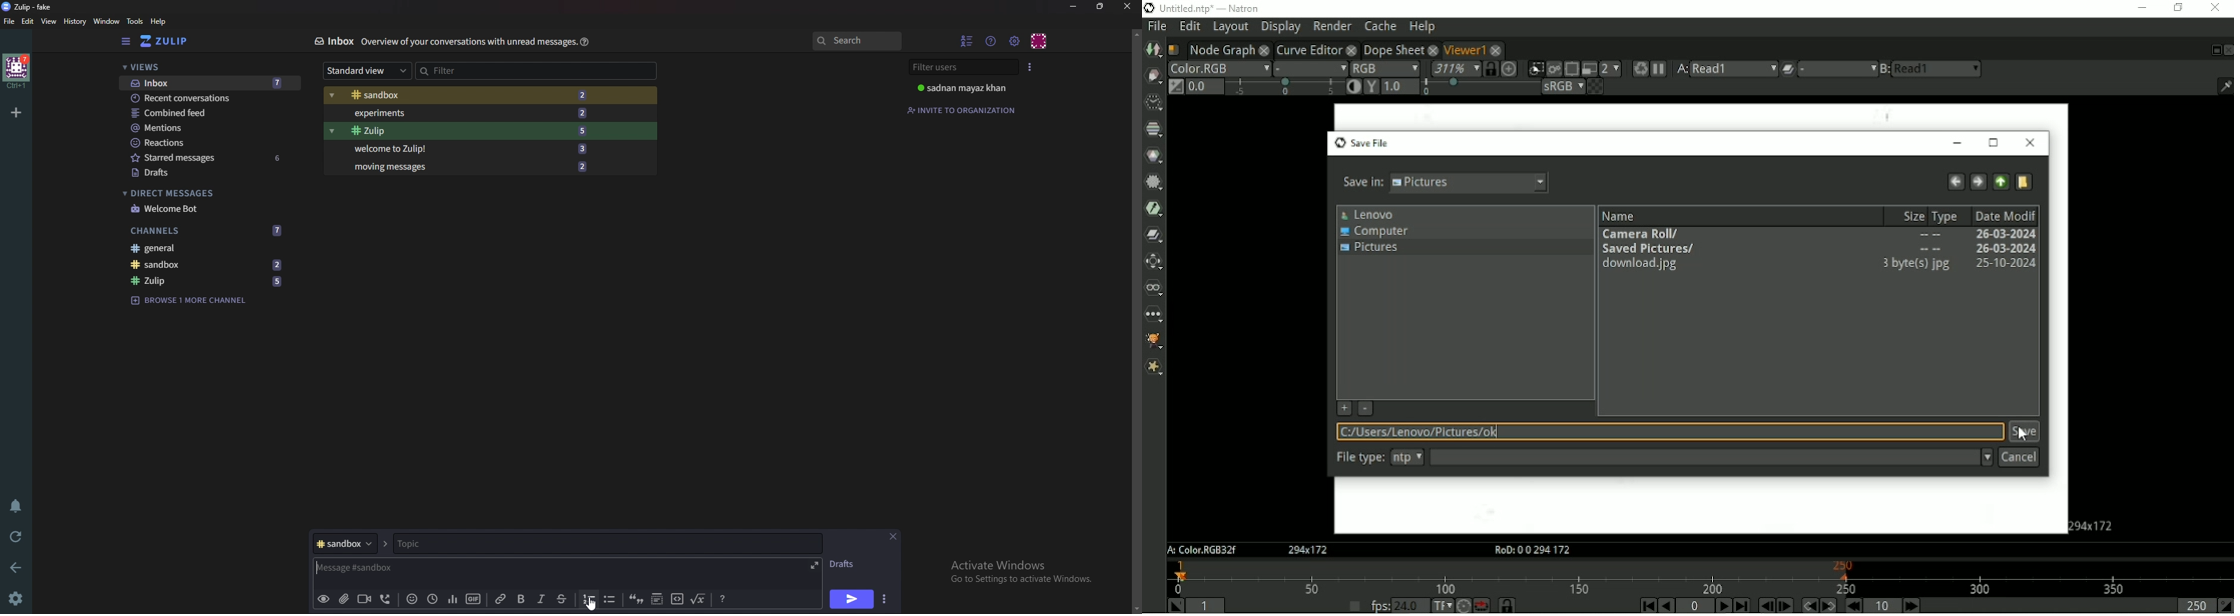  Describe the element at coordinates (209, 129) in the screenshot. I see `mentions` at that location.